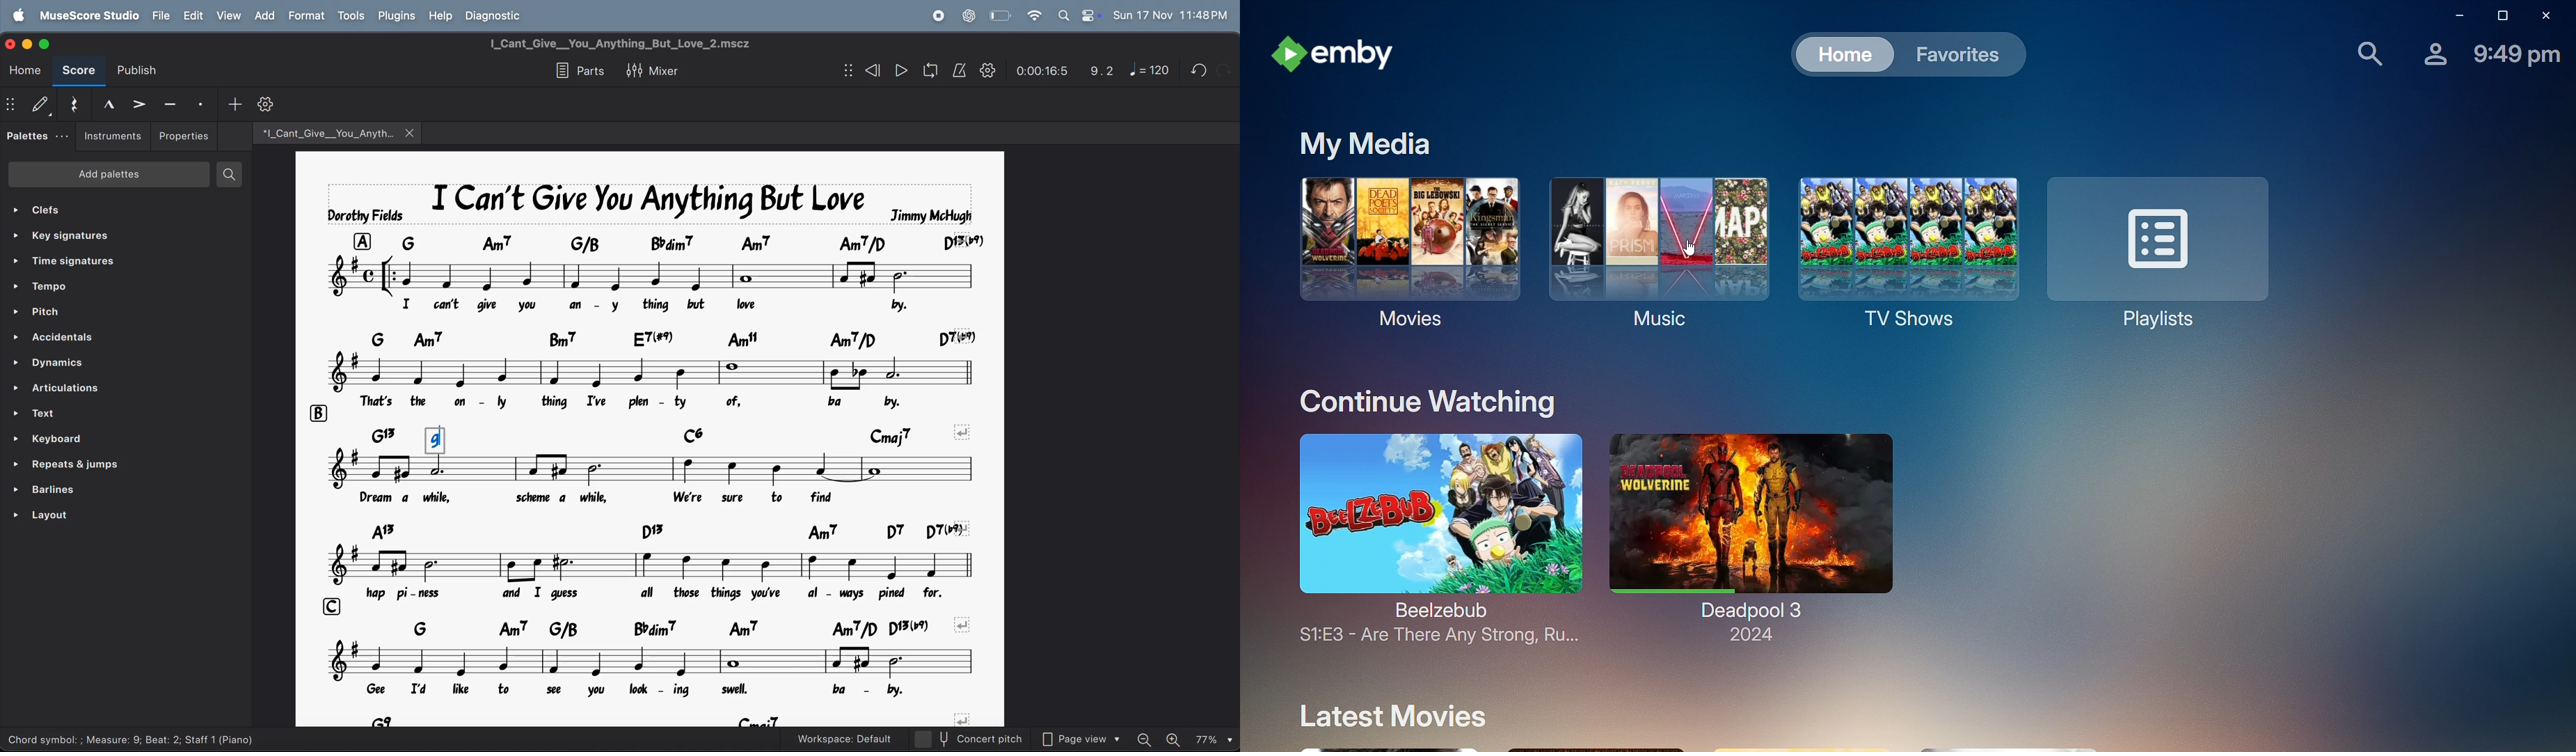 The width and height of the screenshot is (2576, 756). What do you see at coordinates (112, 339) in the screenshot?
I see `accidentals` at bounding box center [112, 339].